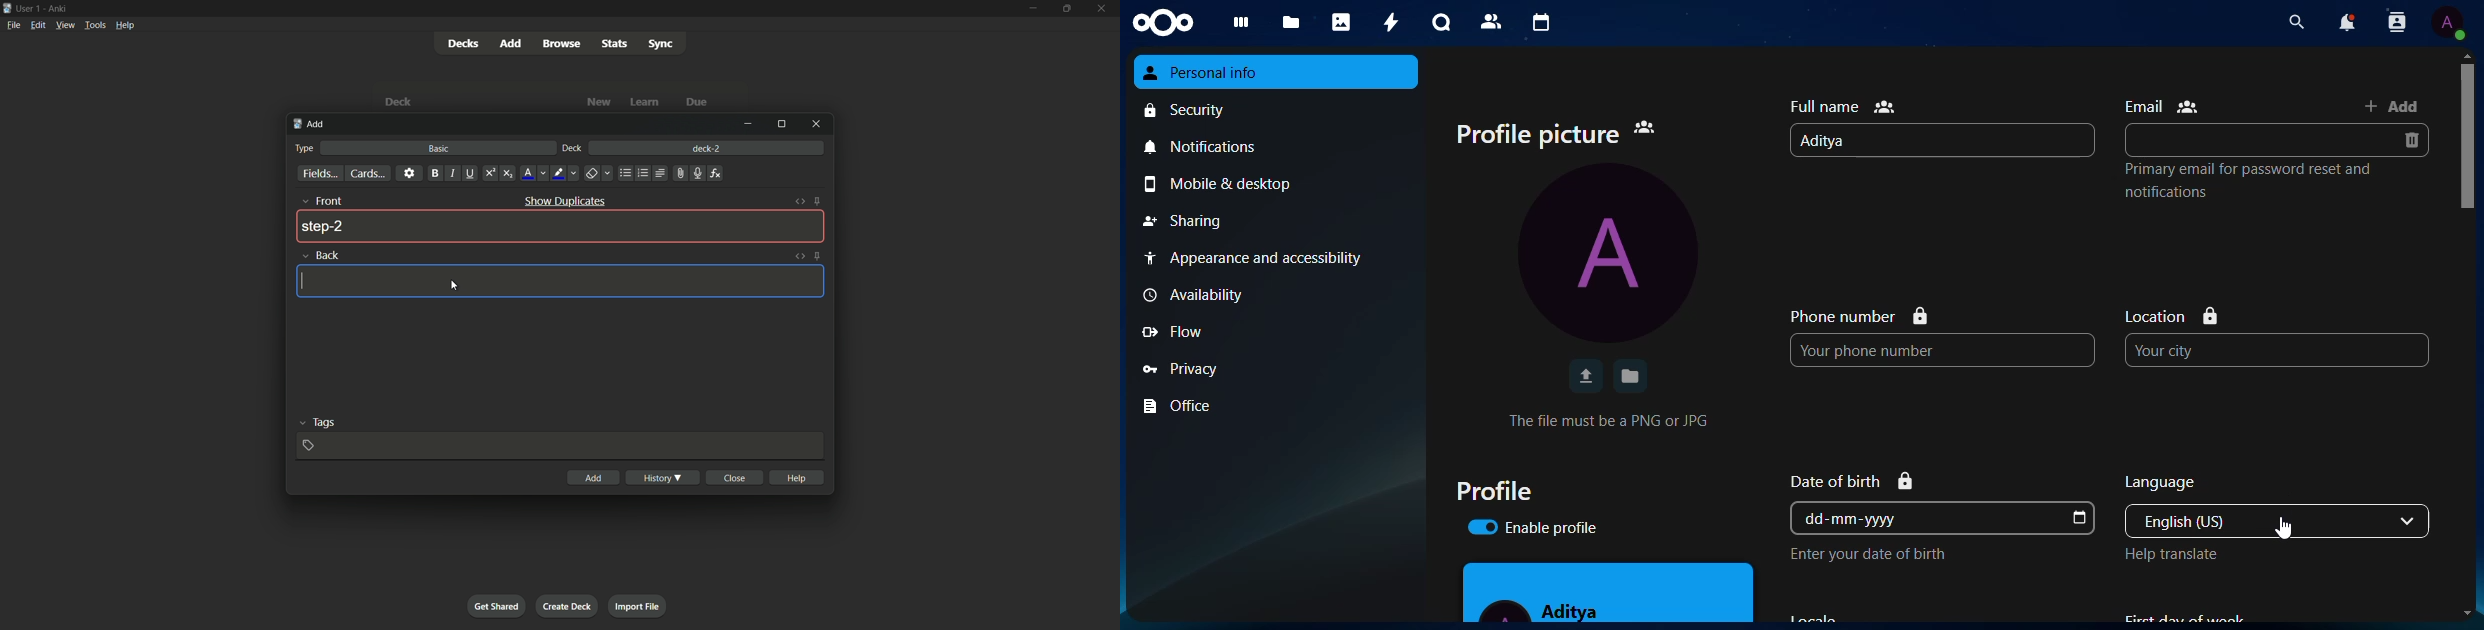  I want to click on contacts, so click(1488, 21).